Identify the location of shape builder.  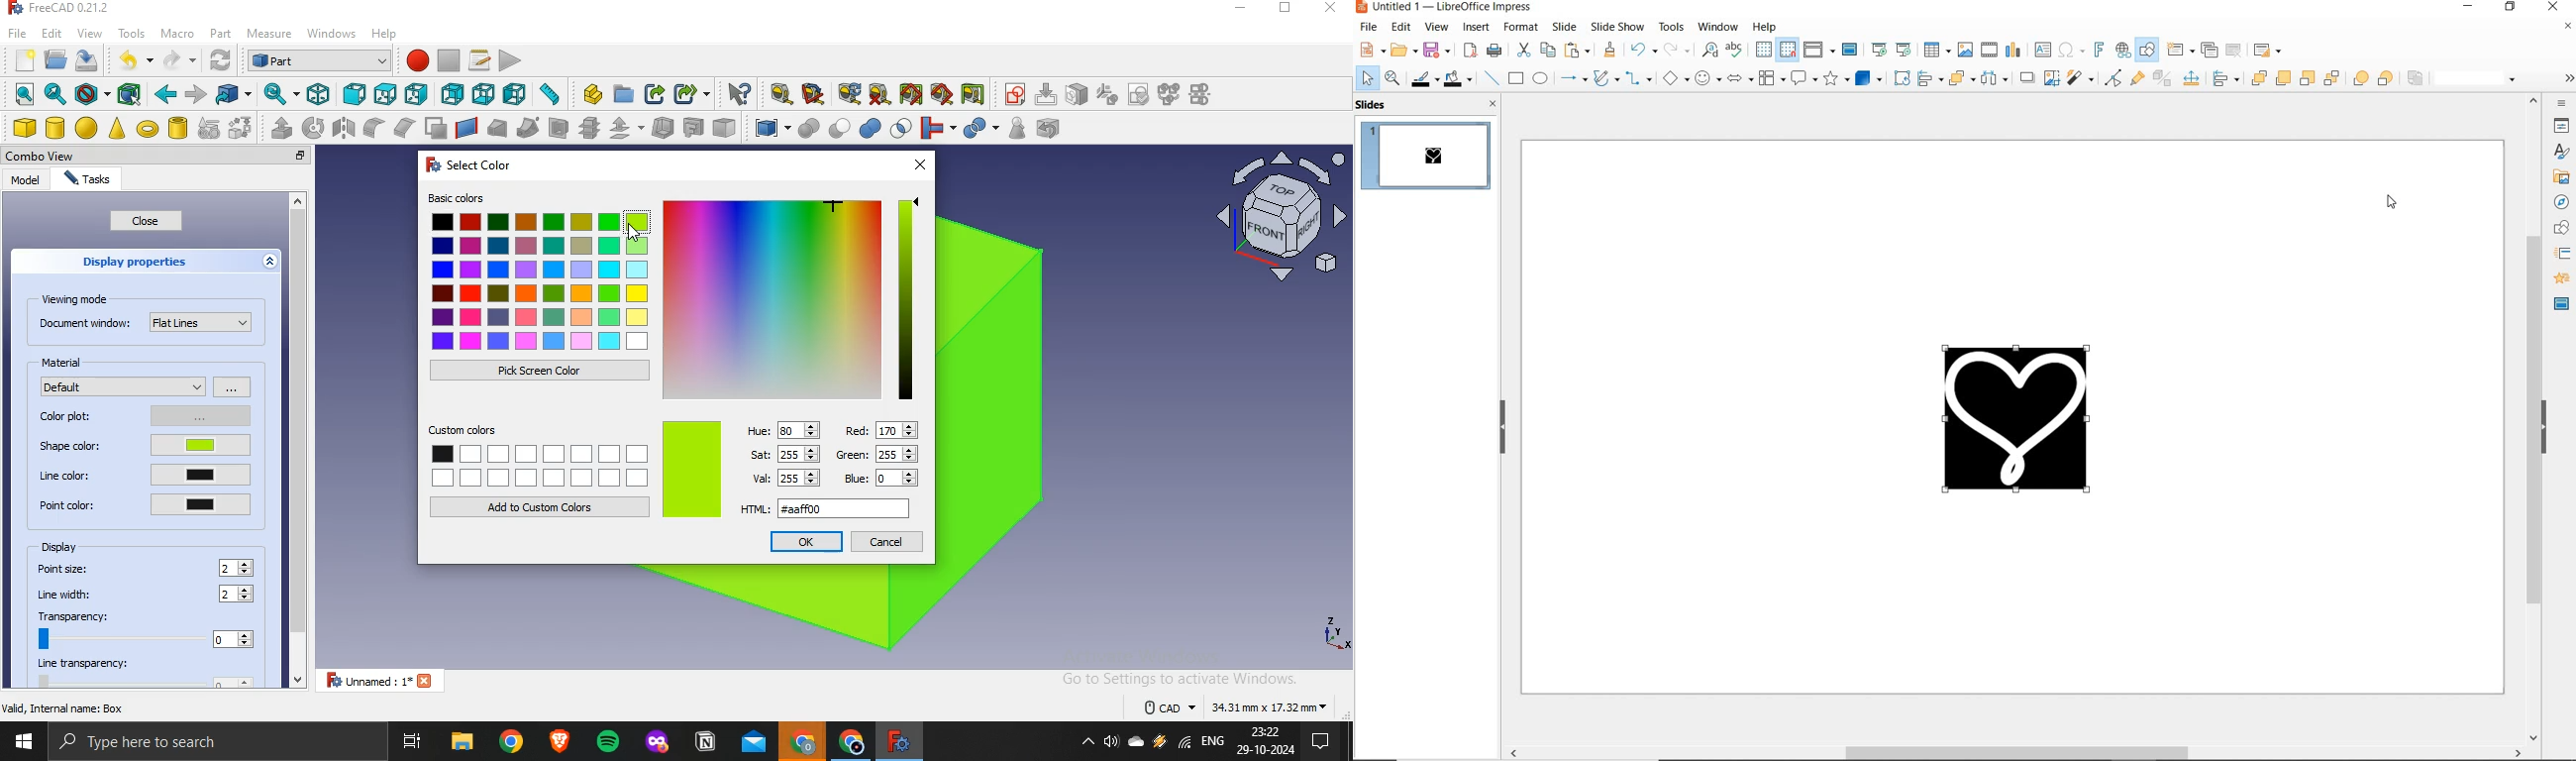
(241, 127).